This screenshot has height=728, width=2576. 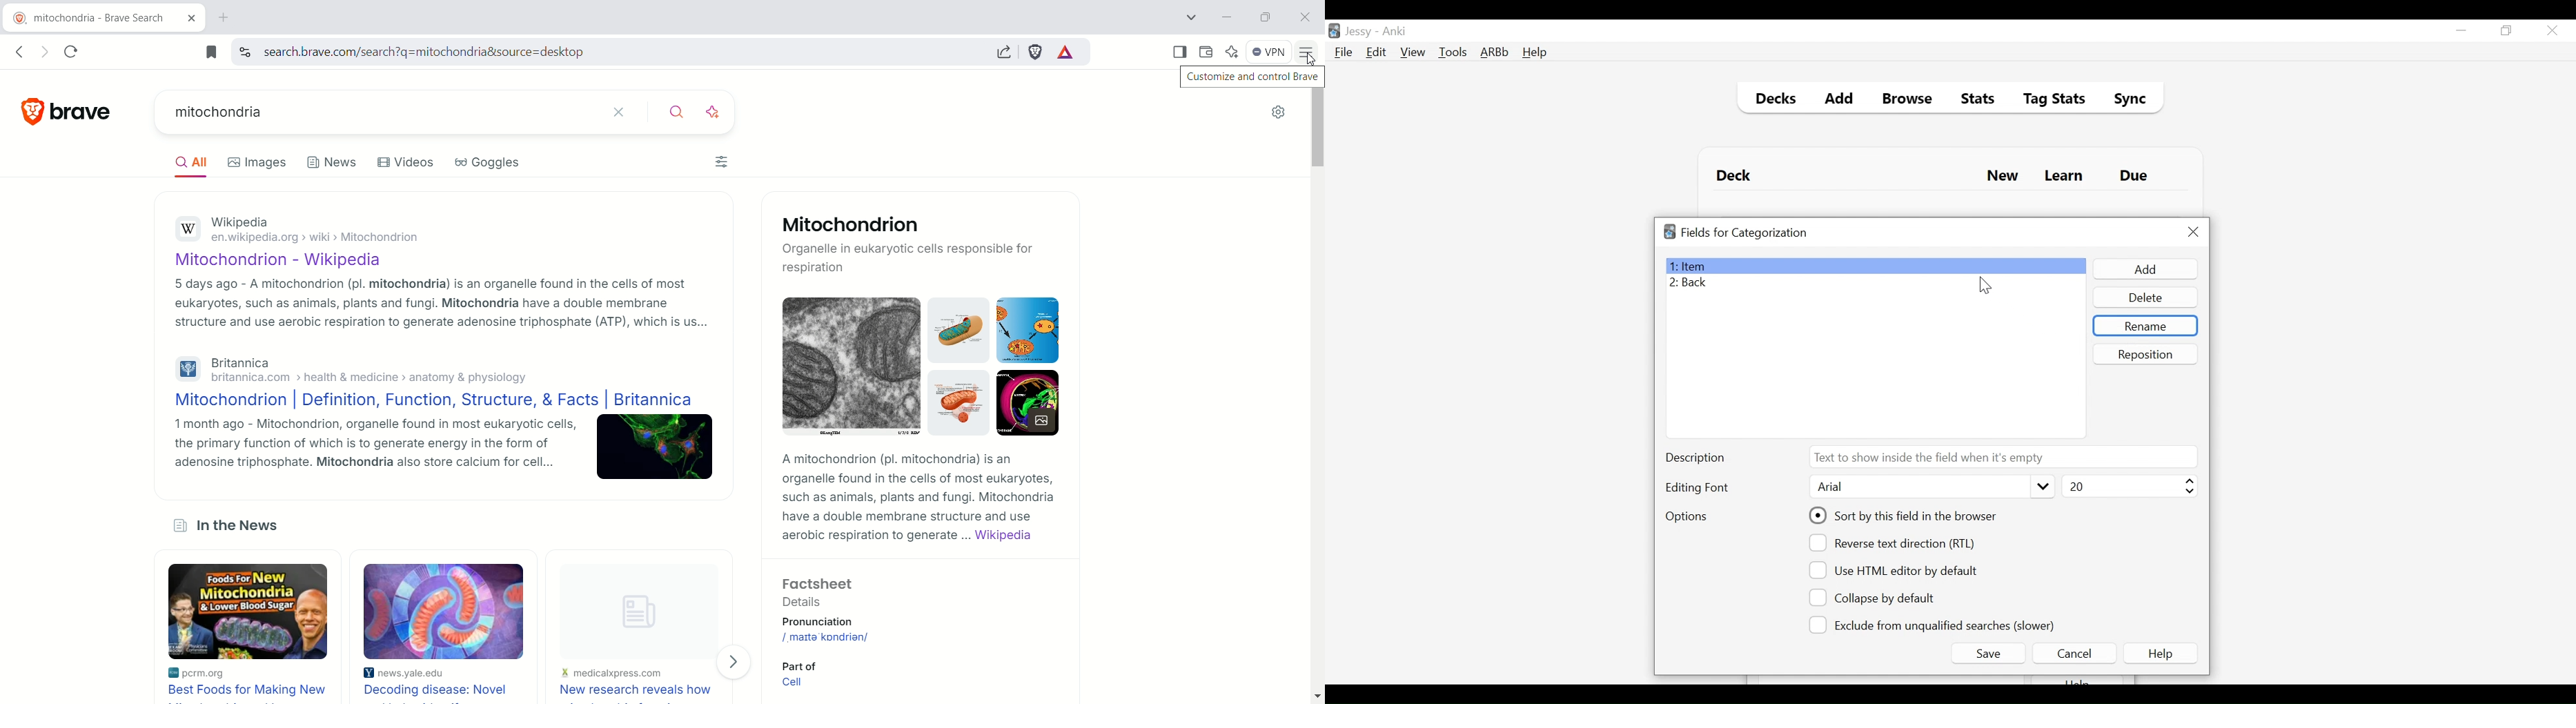 What do you see at coordinates (1534, 53) in the screenshot?
I see `Help` at bounding box center [1534, 53].